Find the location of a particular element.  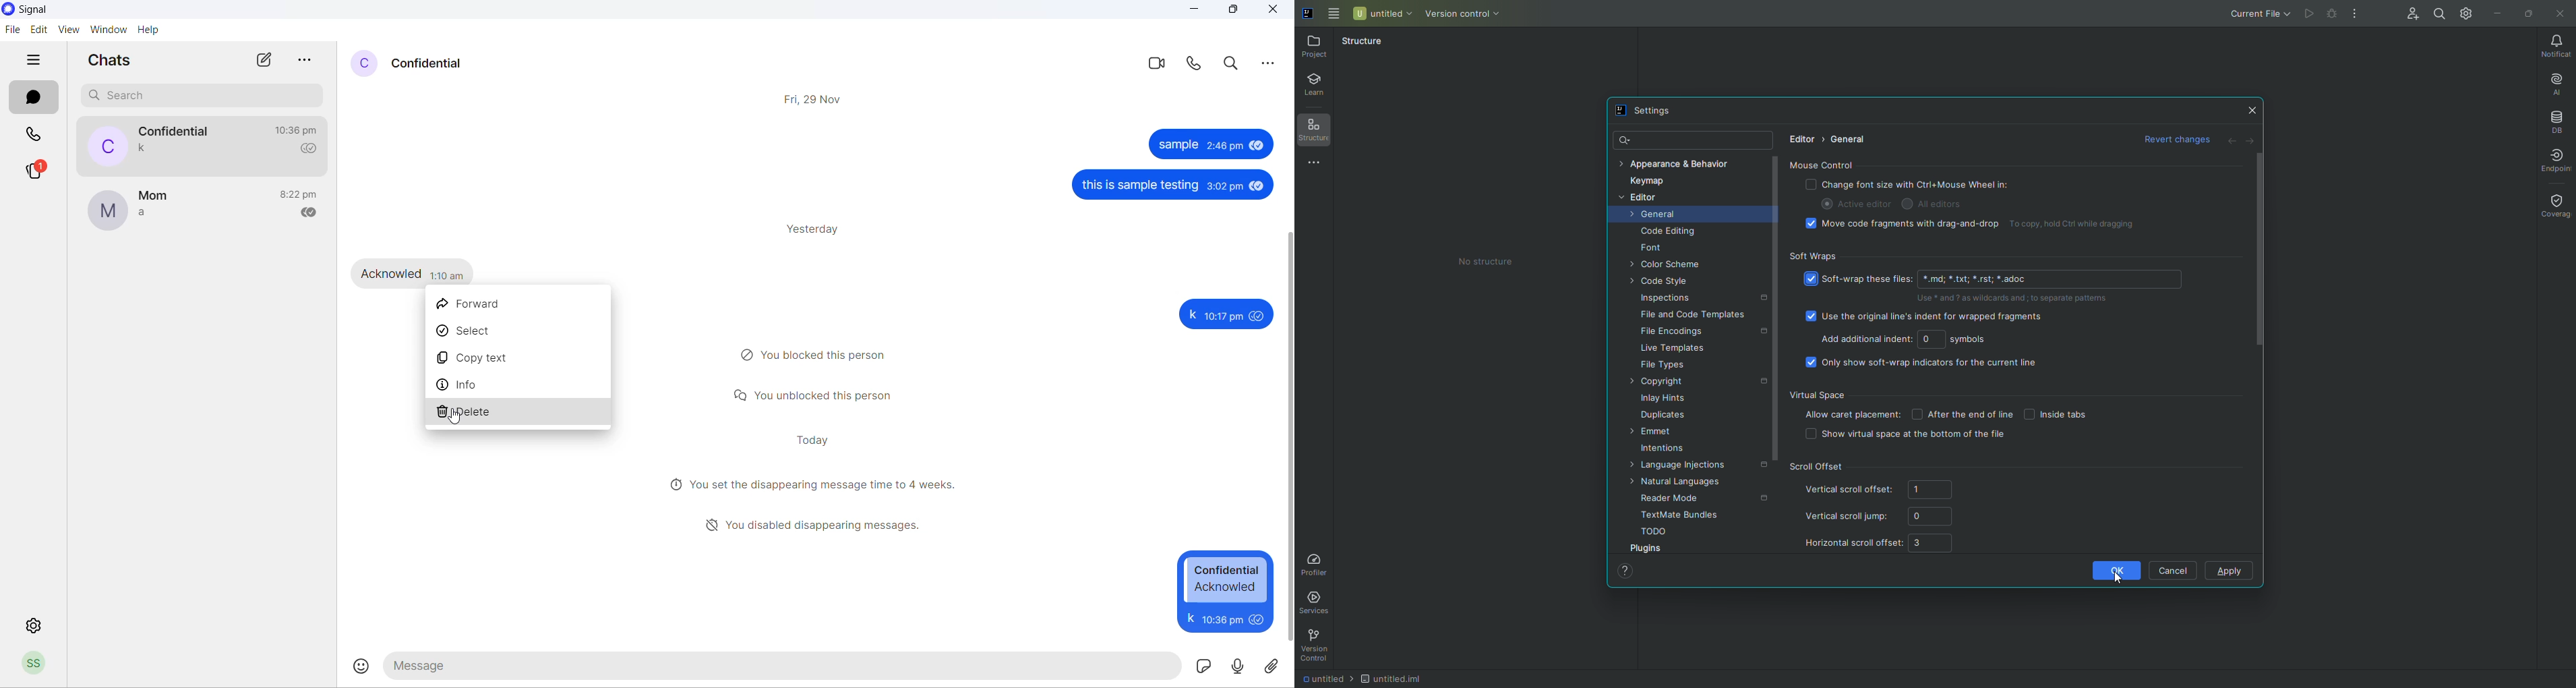

Fri, 29 nov is located at coordinates (816, 101).